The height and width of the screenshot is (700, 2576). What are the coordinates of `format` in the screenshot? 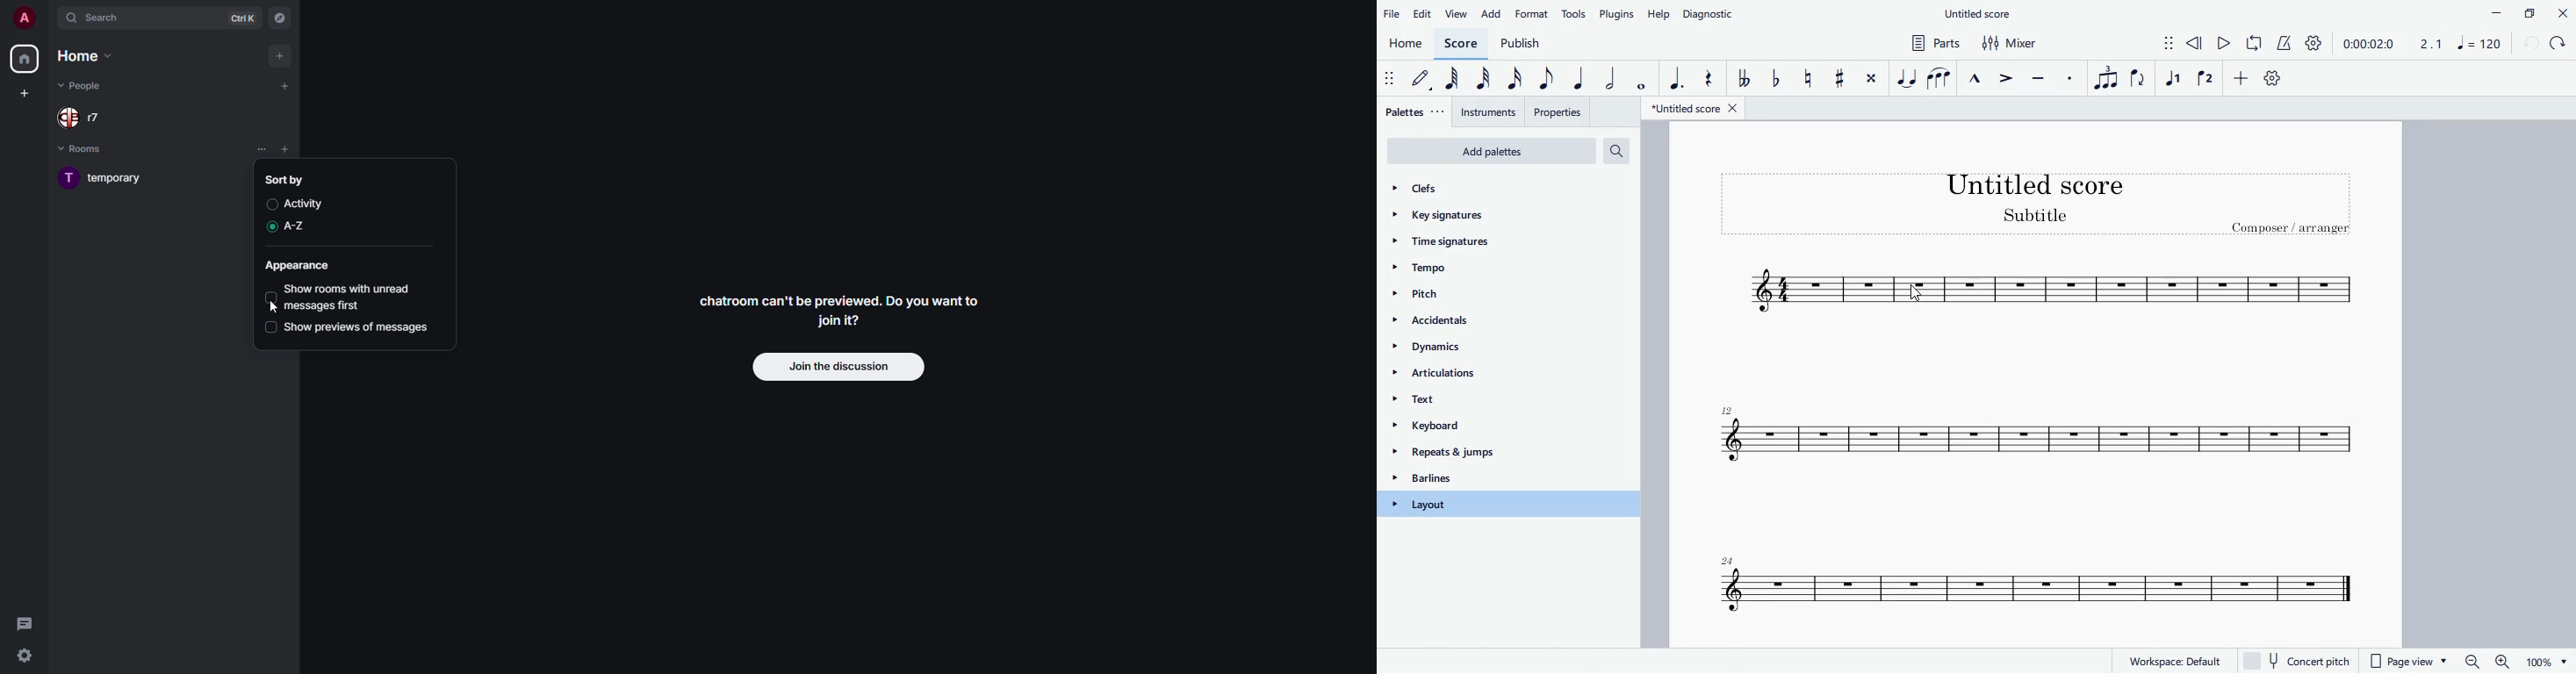 It's located at (1532, 12).